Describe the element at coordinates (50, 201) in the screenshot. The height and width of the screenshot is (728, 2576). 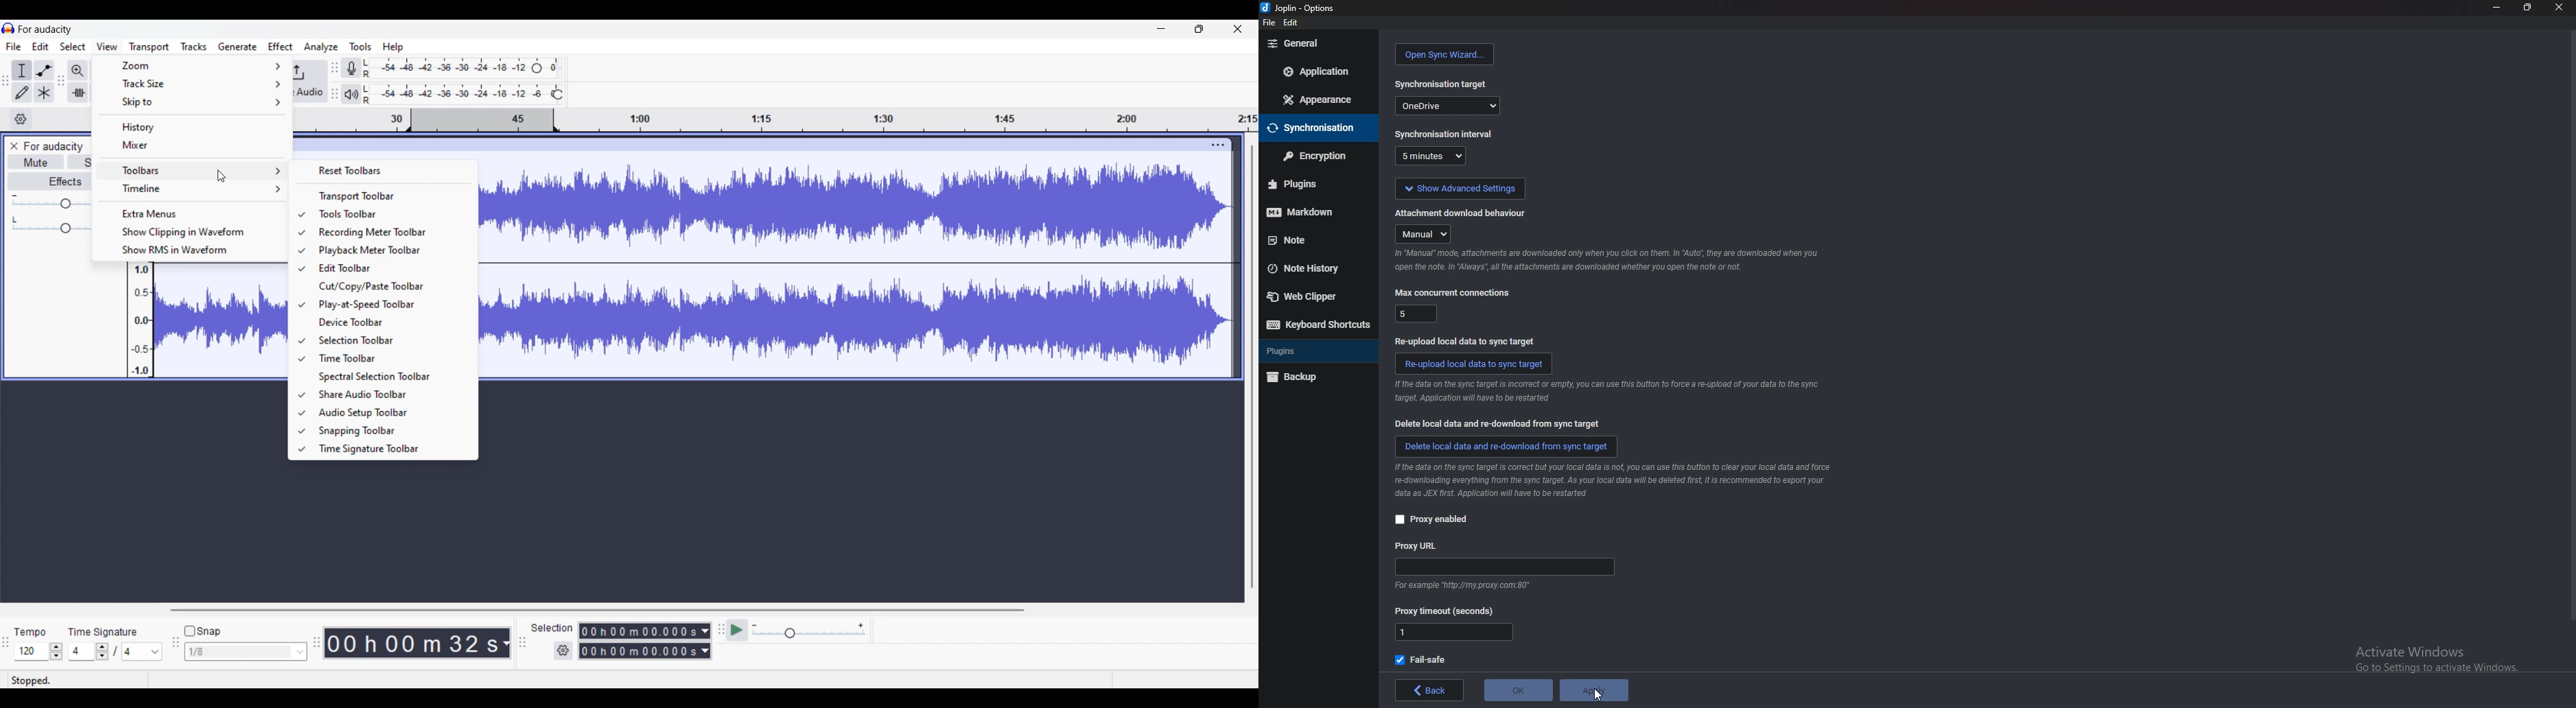
I see `Volume scale` at that location.